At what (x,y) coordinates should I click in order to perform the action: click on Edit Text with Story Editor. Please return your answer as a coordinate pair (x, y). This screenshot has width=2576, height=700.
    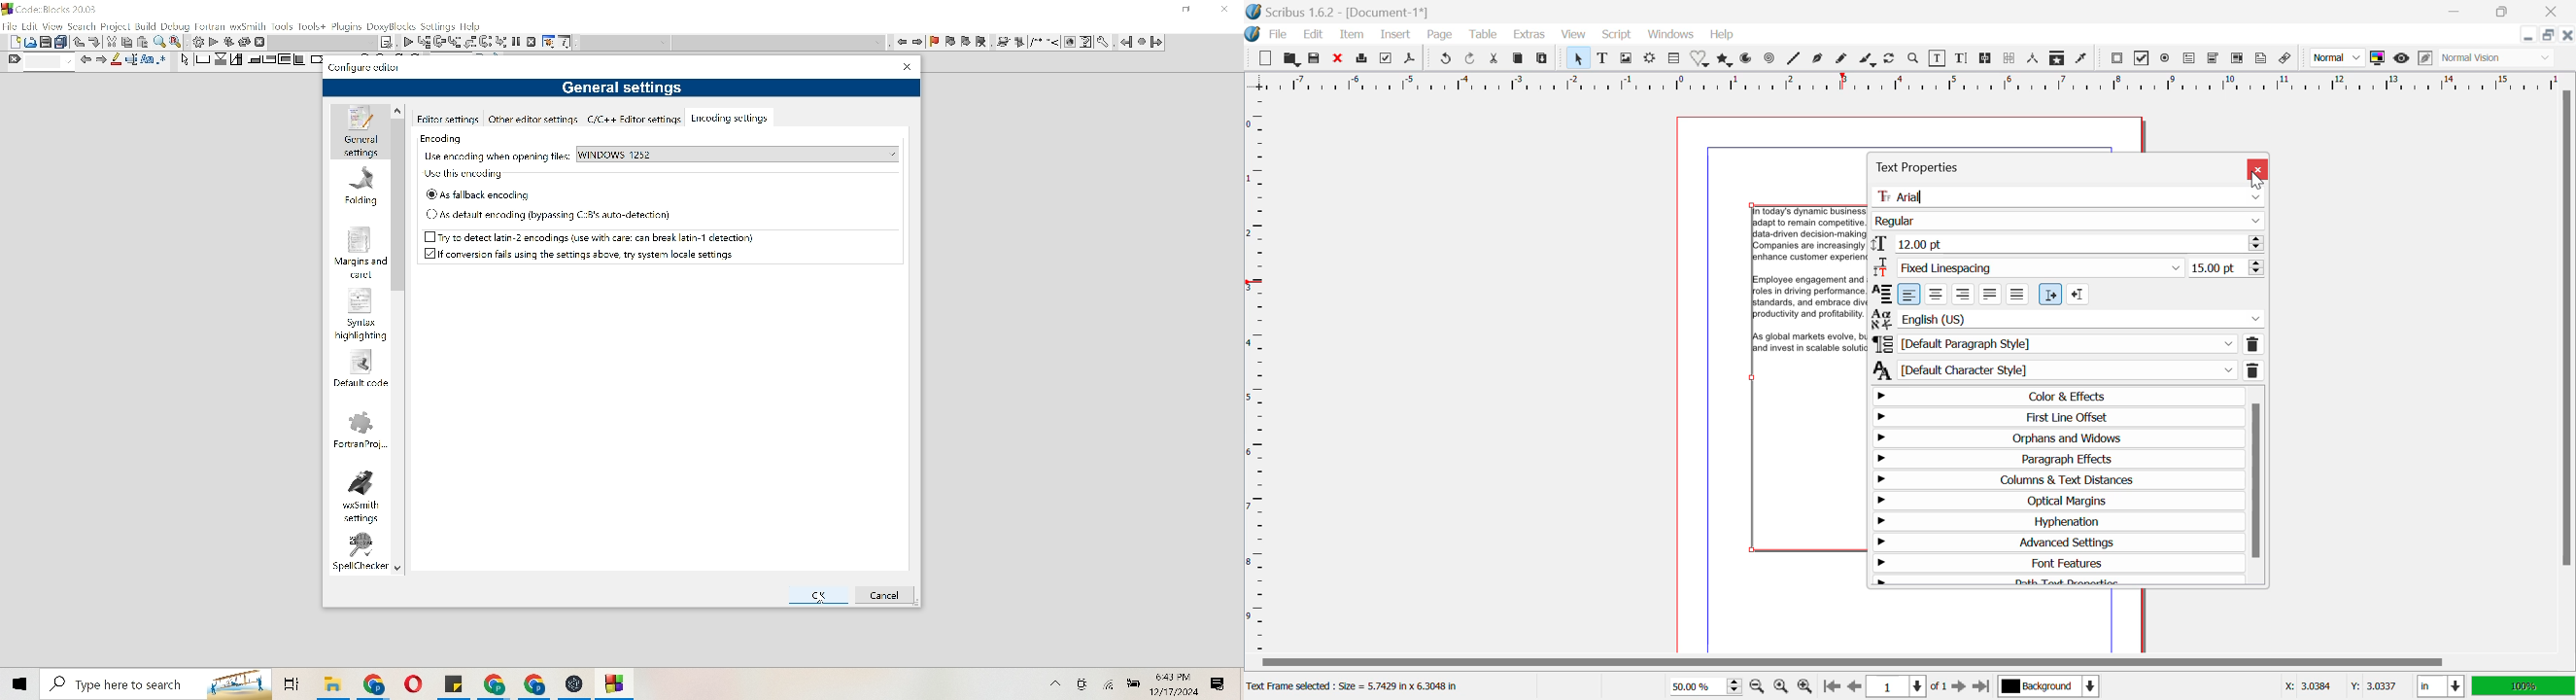
    Looking at the image, I should click on (1964, 58).